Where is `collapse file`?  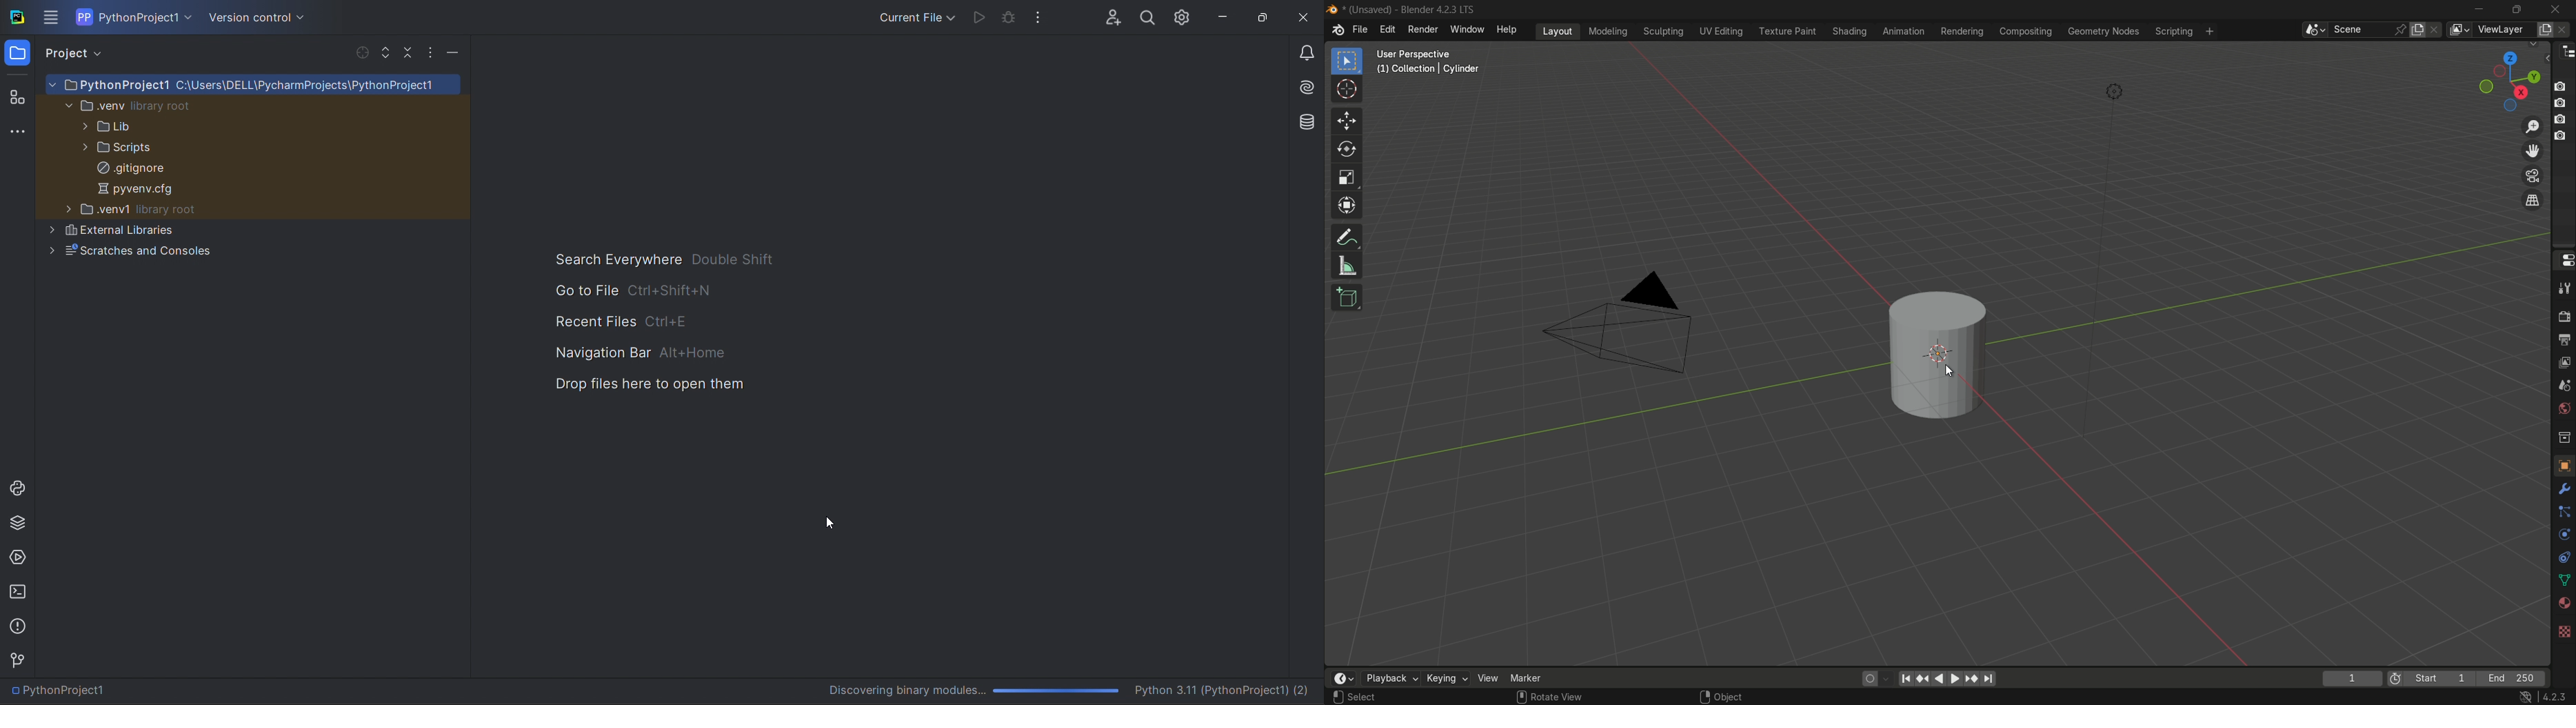 collapse file is located at coordinates (407, 53).